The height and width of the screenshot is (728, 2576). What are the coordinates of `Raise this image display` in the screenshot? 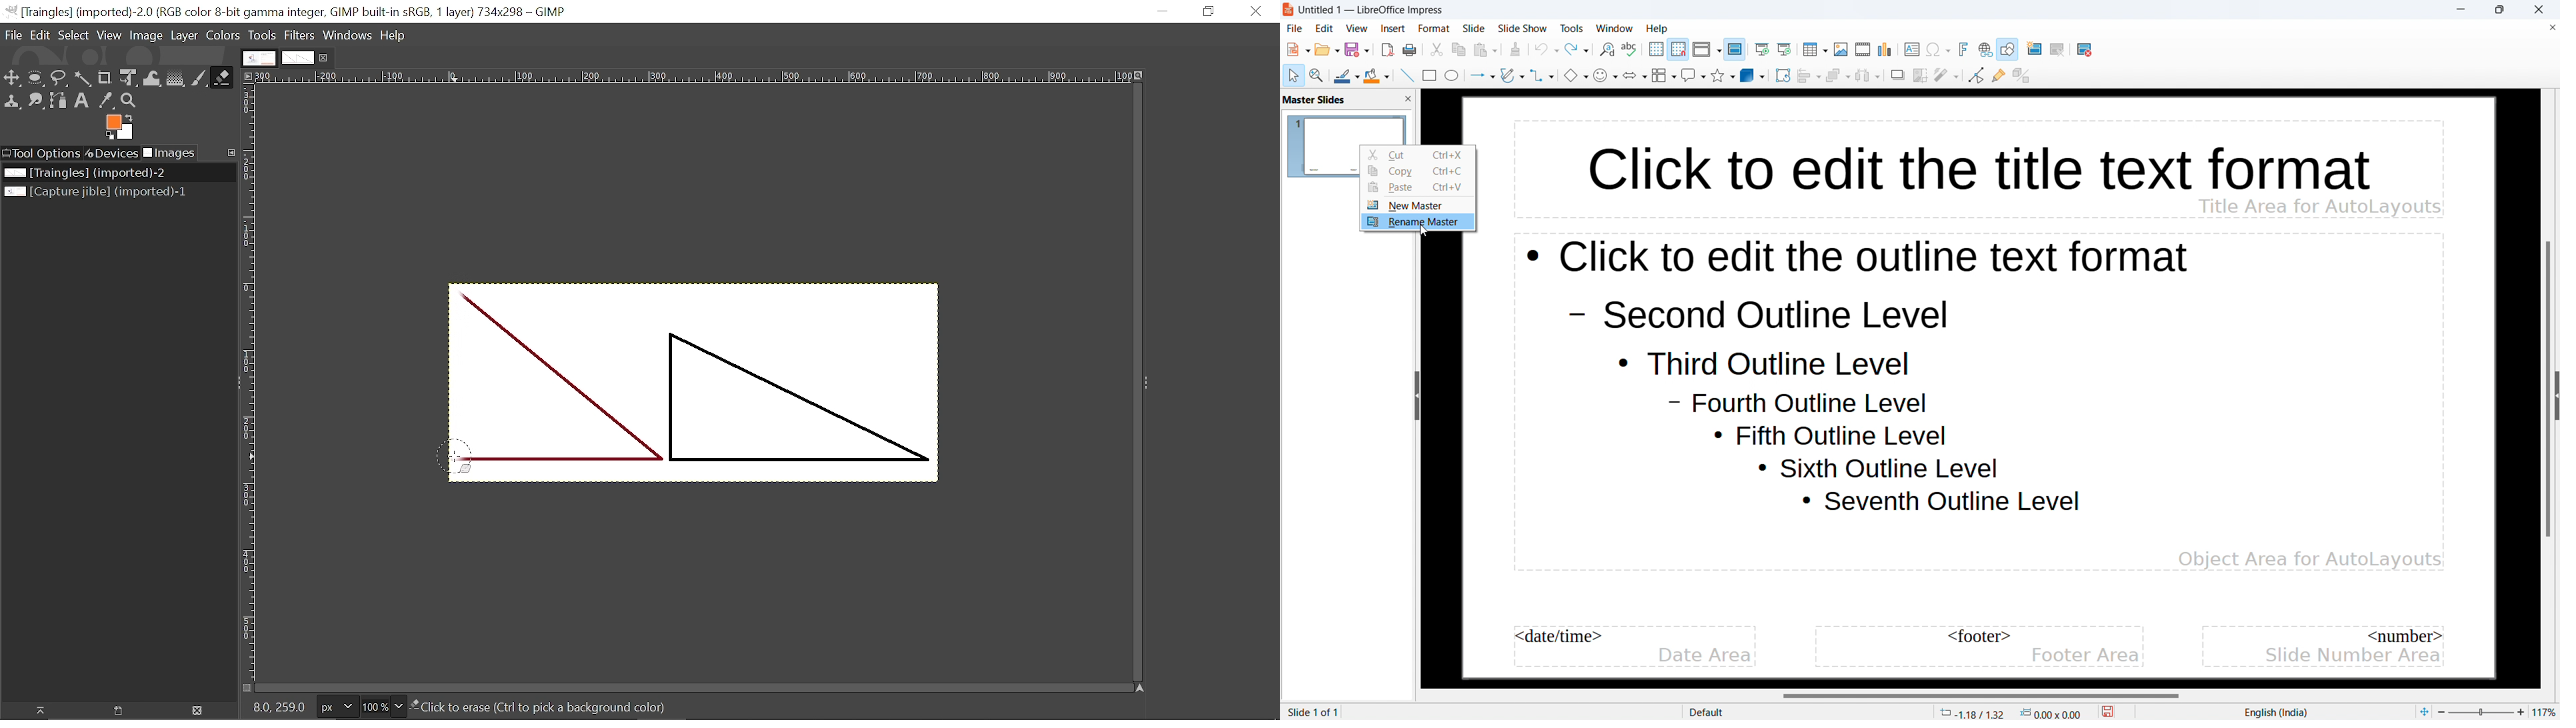 It's located at (34, 711).